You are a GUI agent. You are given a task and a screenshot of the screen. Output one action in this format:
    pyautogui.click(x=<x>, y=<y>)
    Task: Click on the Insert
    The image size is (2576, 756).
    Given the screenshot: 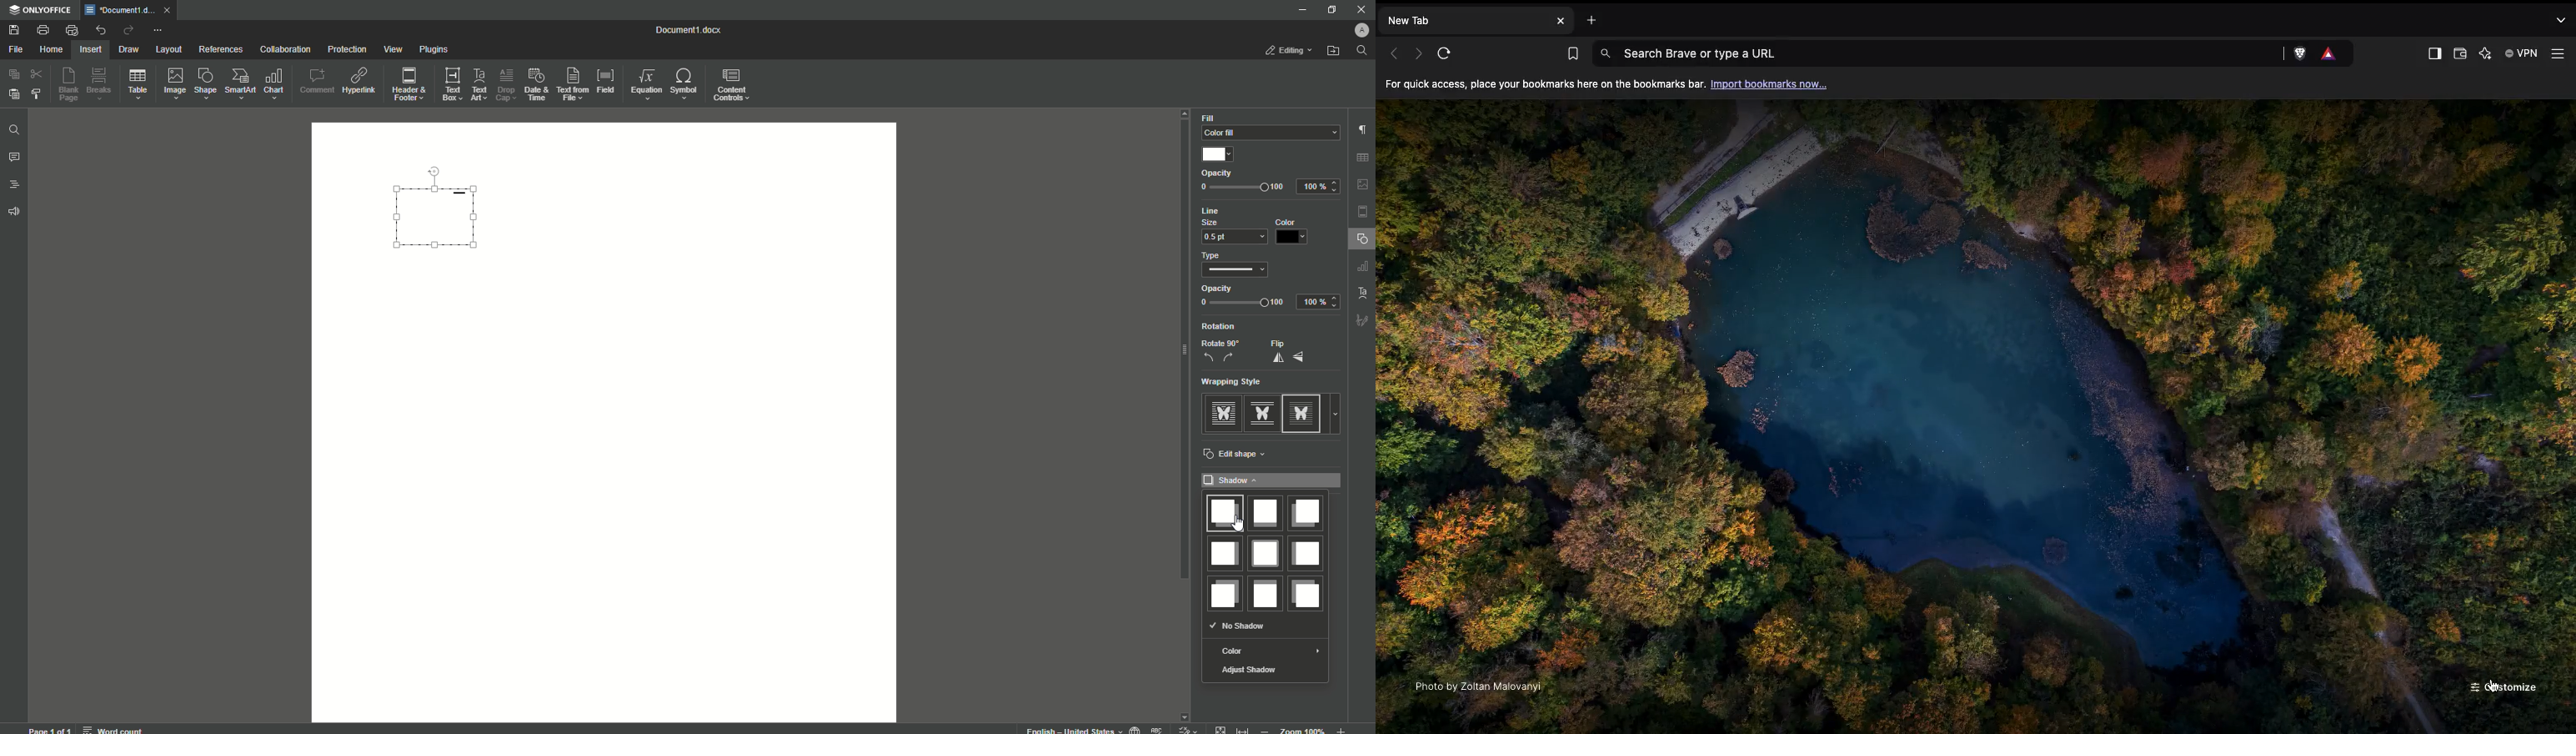 What is the action you would take?
    pyautogui.click(x=89, y=49)
    